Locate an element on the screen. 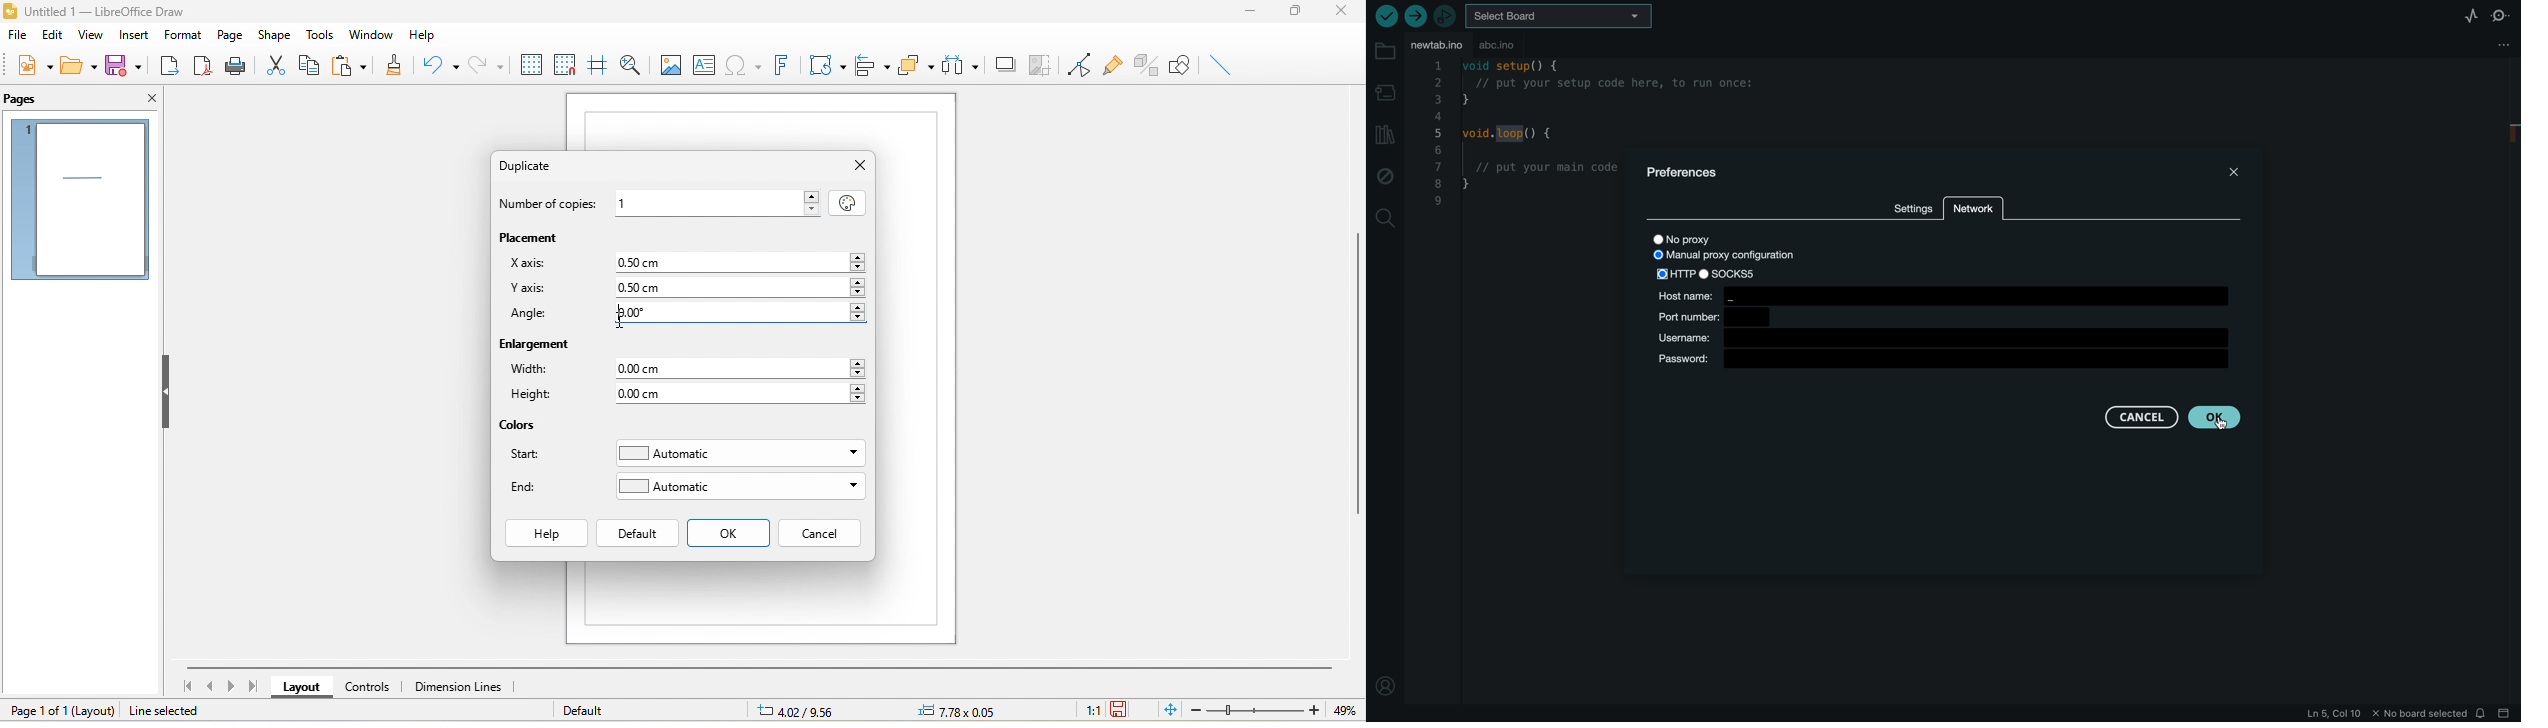 The height and width of the screenshot is (728, 2548). serial monitor is located at coordinates (2501, 15).